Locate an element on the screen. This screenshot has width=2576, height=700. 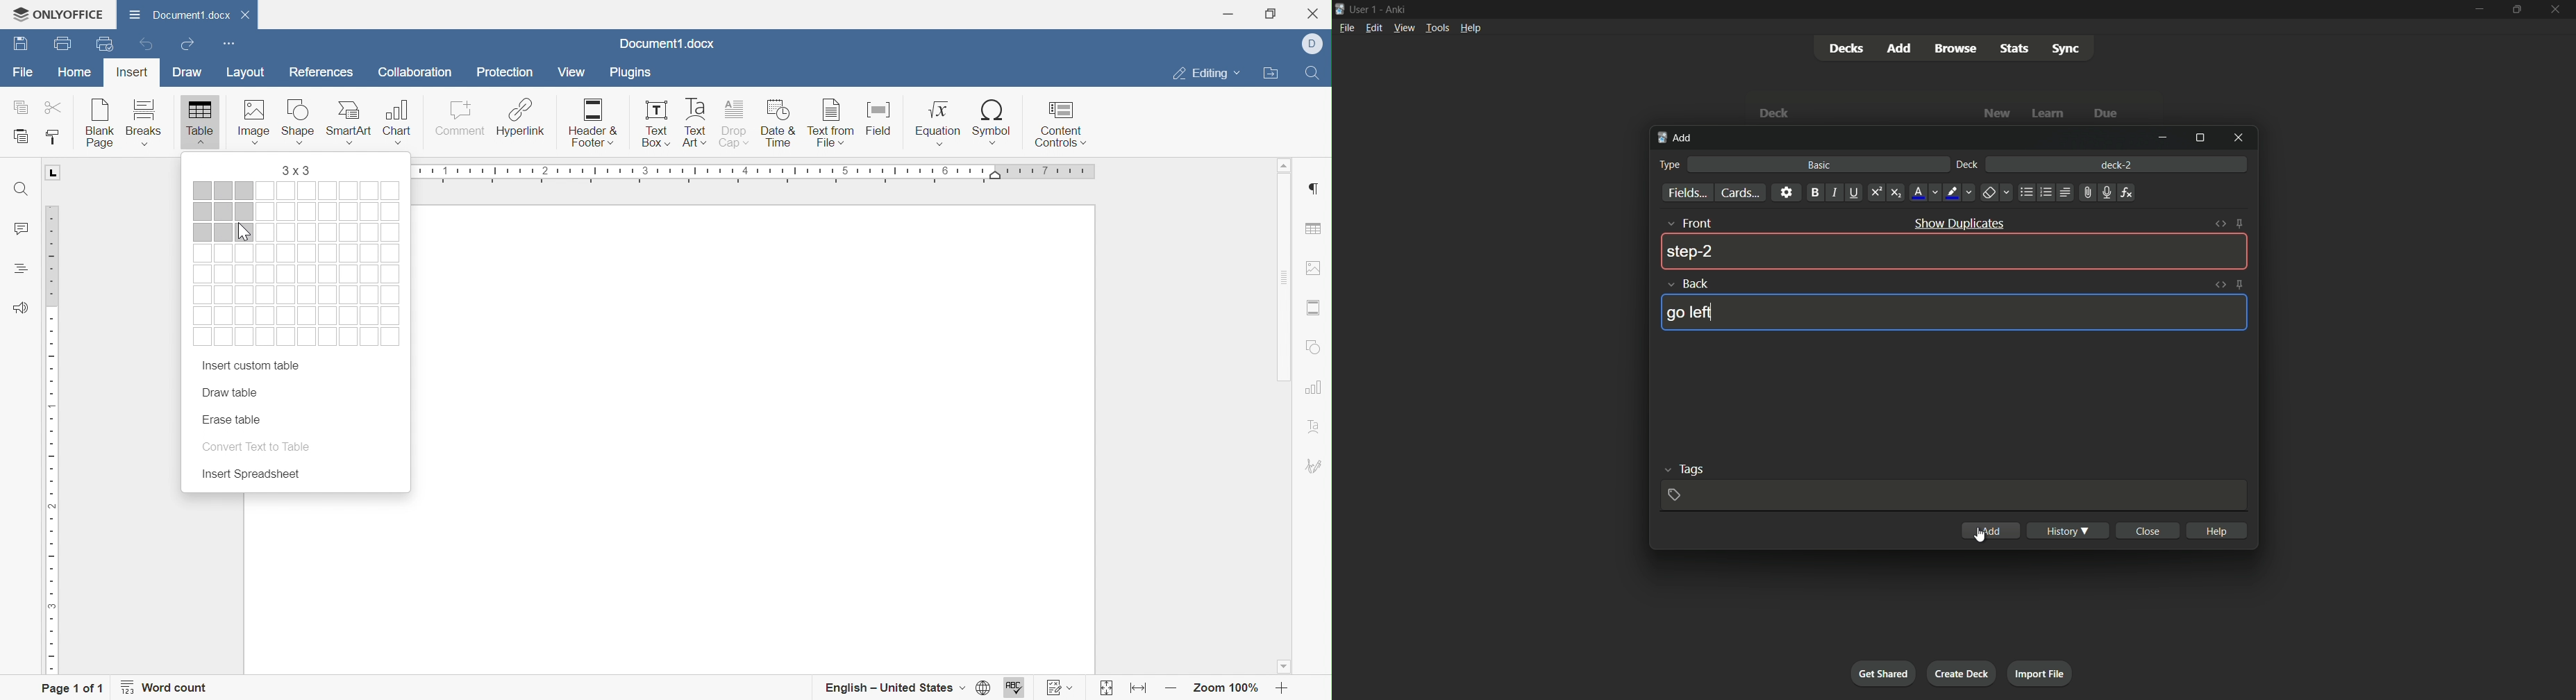
Zoom out is located at coordinates (1170, 688).